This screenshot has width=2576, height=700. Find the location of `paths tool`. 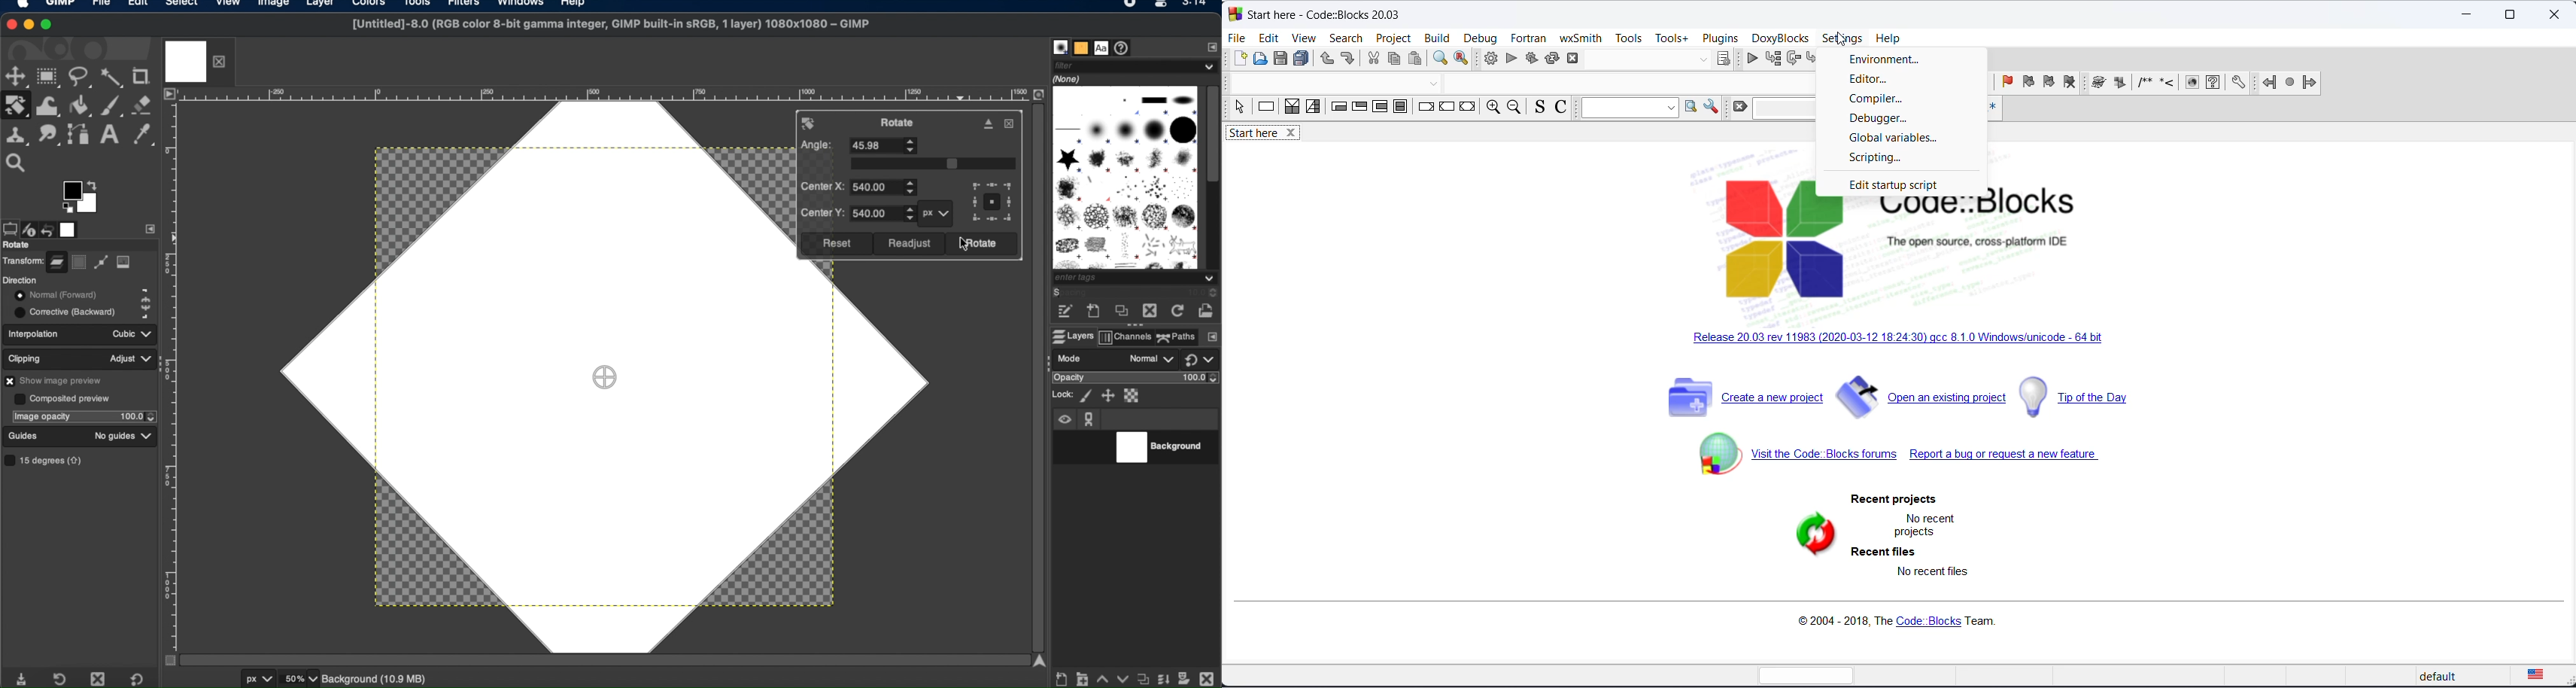

paths tool is located at coordinates (78, 133).